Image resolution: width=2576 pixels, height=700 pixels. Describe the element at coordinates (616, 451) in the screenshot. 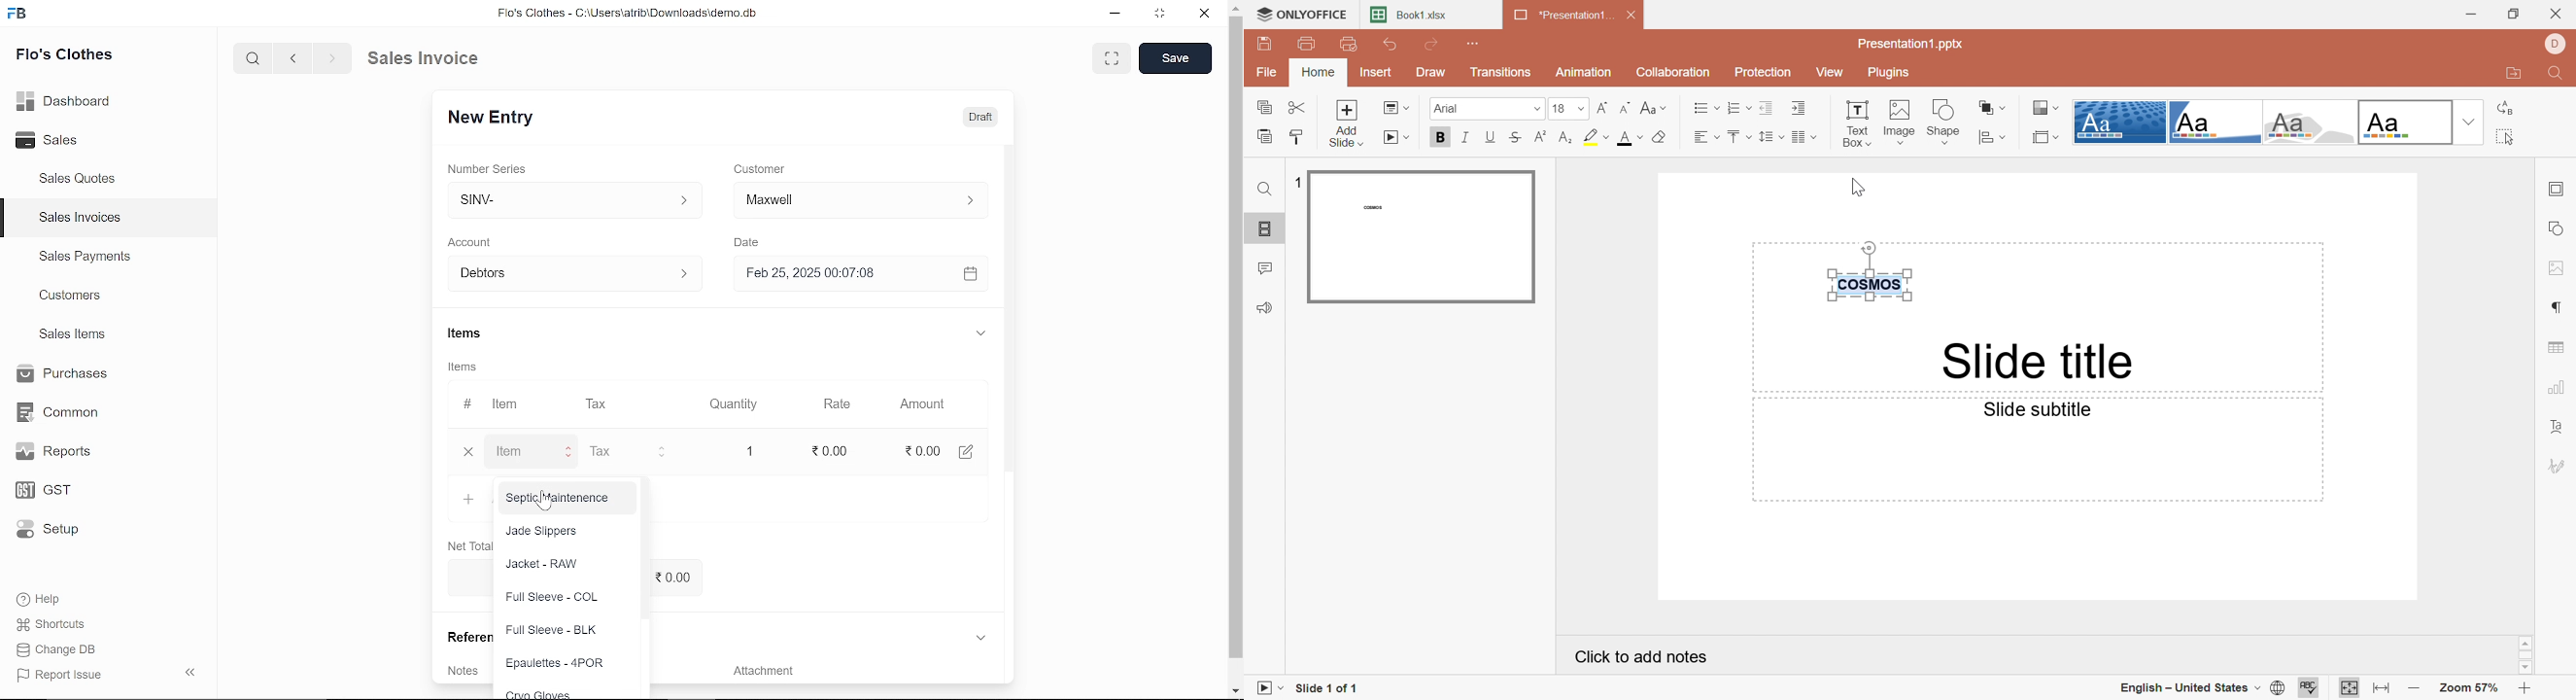

I see `Tax` at that location.